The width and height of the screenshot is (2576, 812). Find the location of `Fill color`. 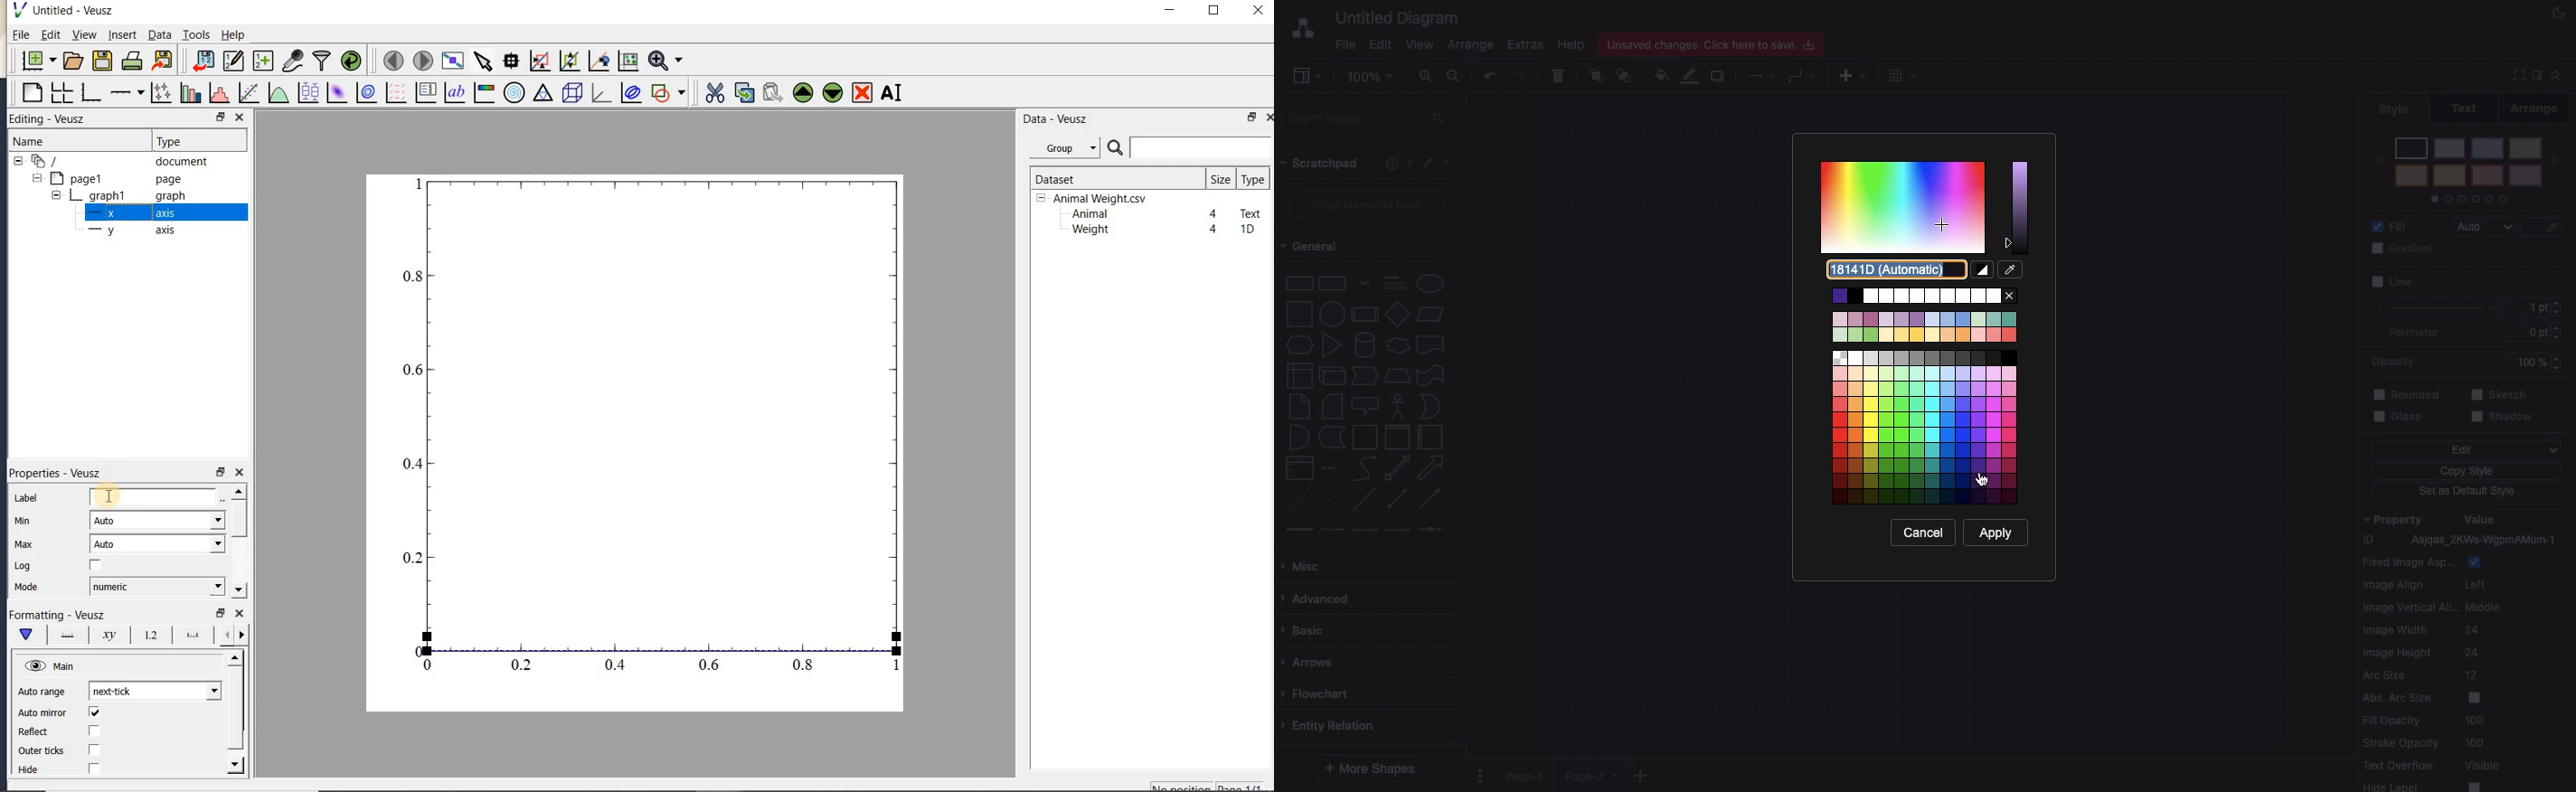

Fill color is located at coordinates (1664, 73).